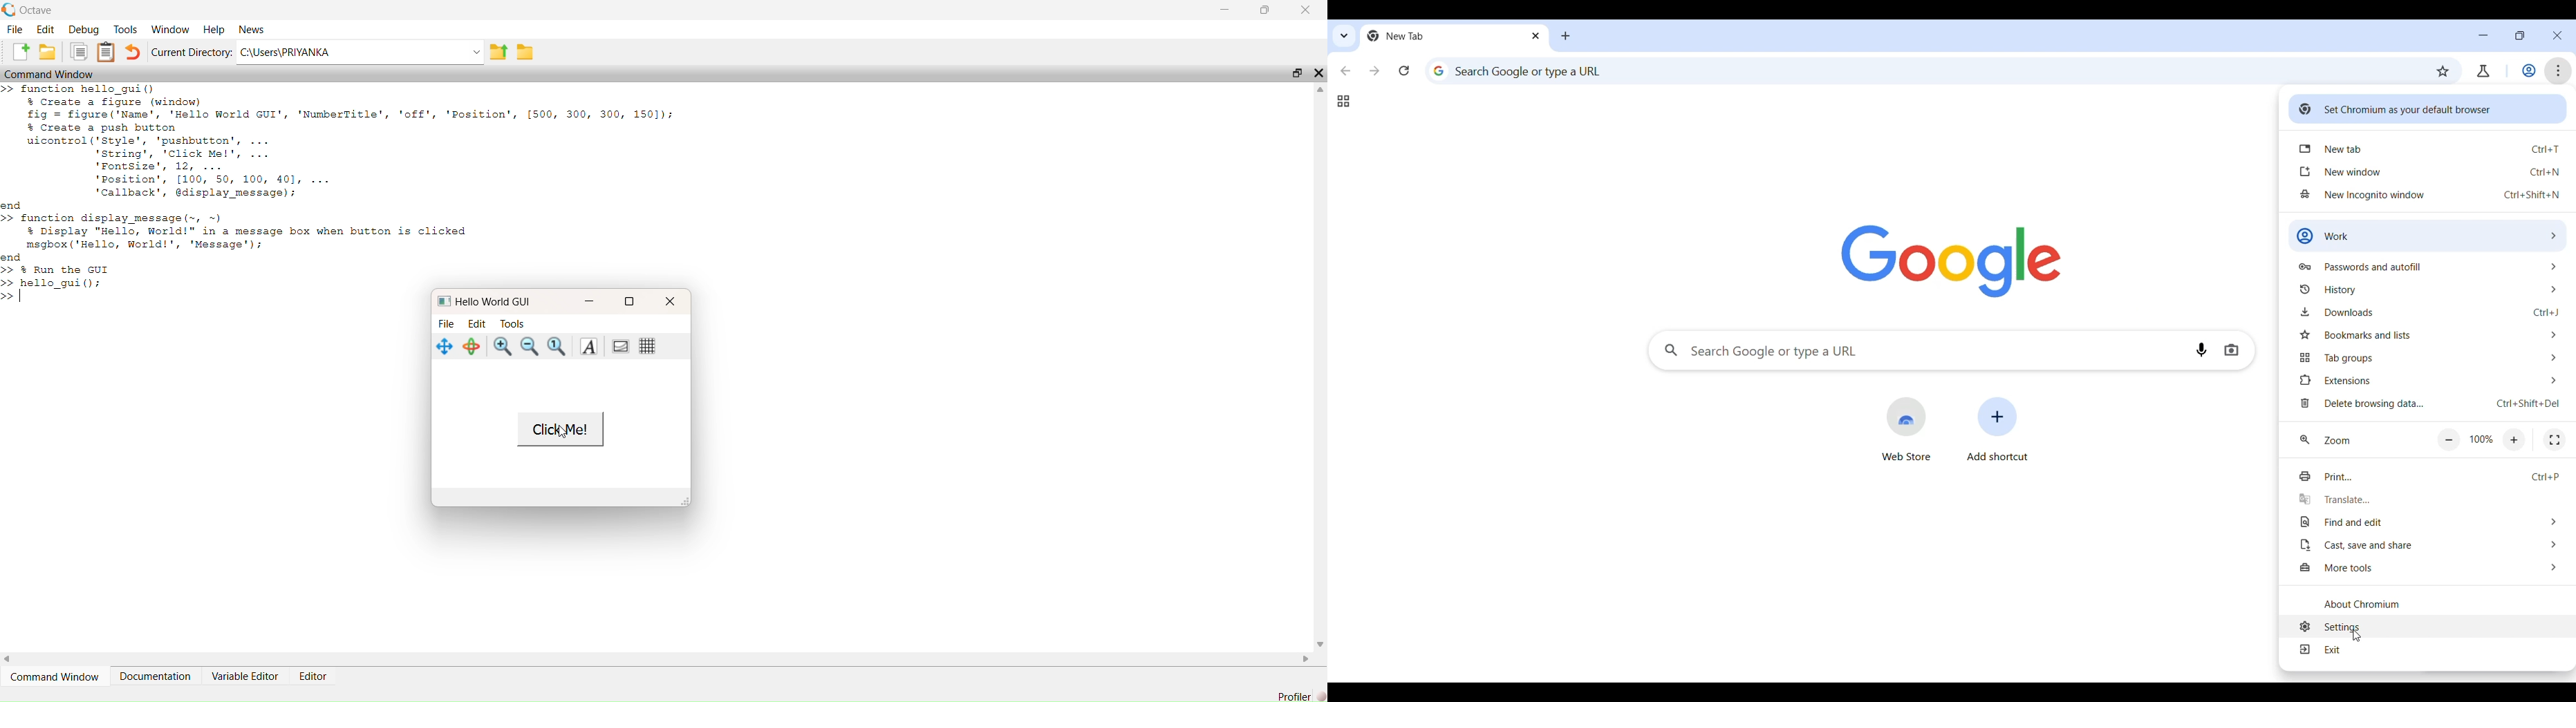 The height and width of the screenshot is (728, 2576). Describe the element at coordinates (1997, 429) in the screenshot. I see `Add shortcut` at that location.